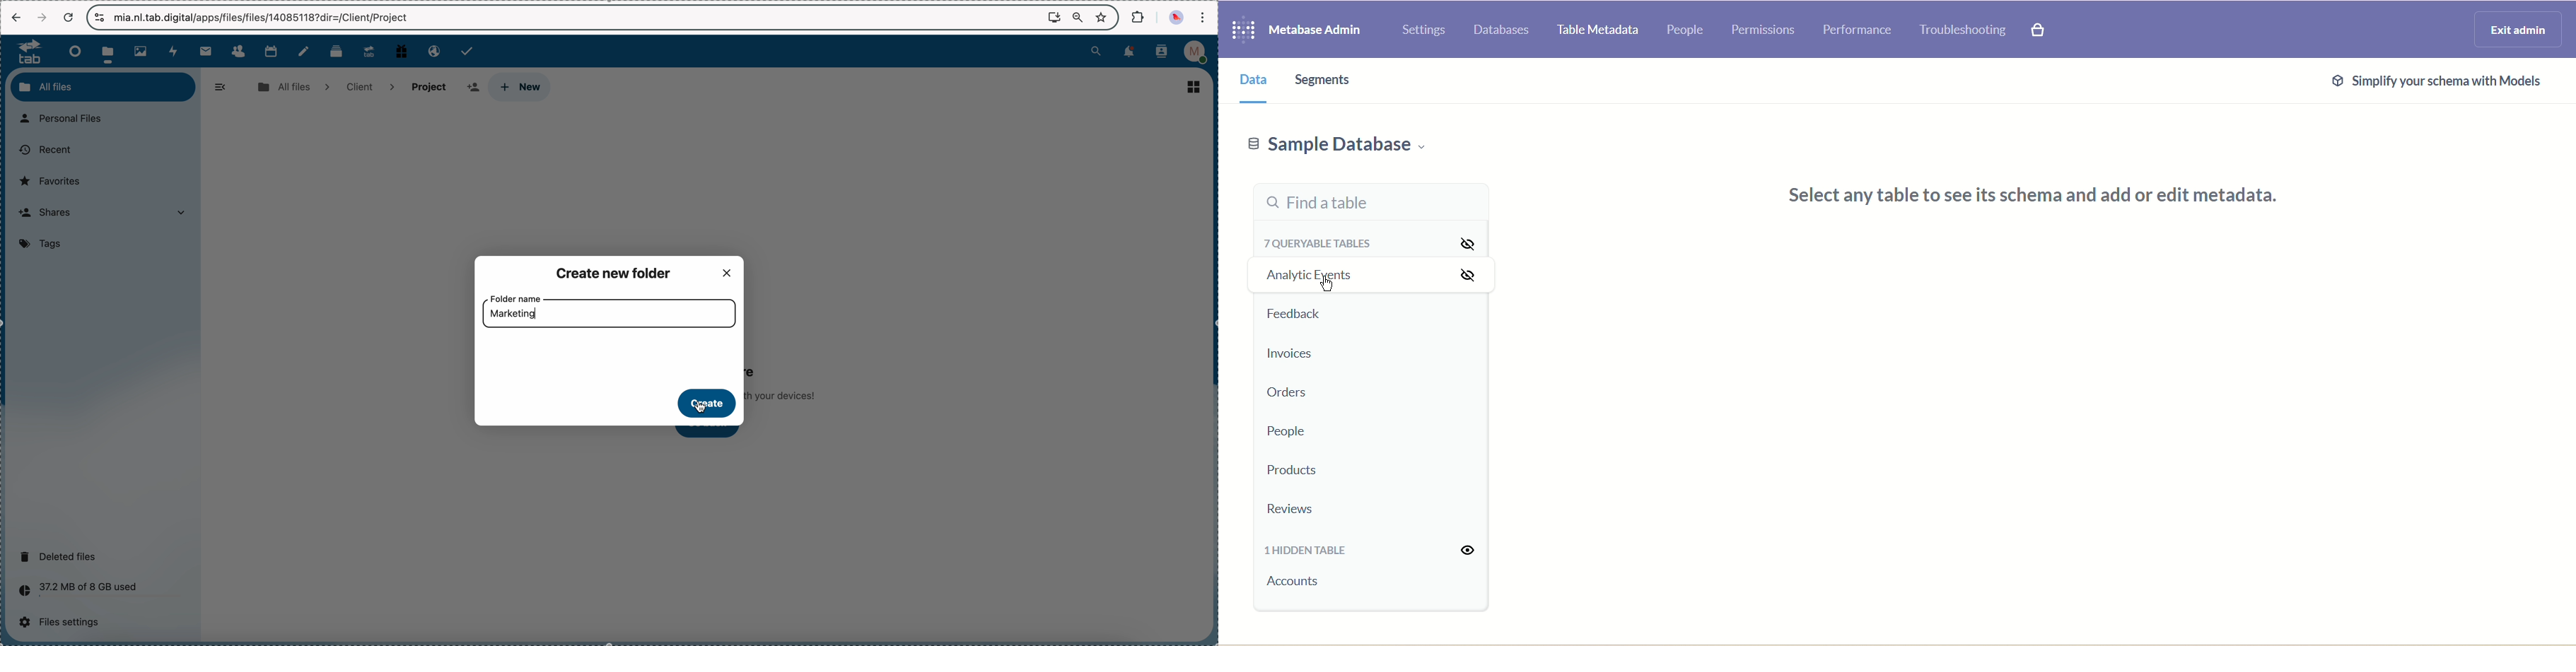 Image resolution: width=2576 pixels, height=672 pixels. I want to click on files settings, so click(64, 622).